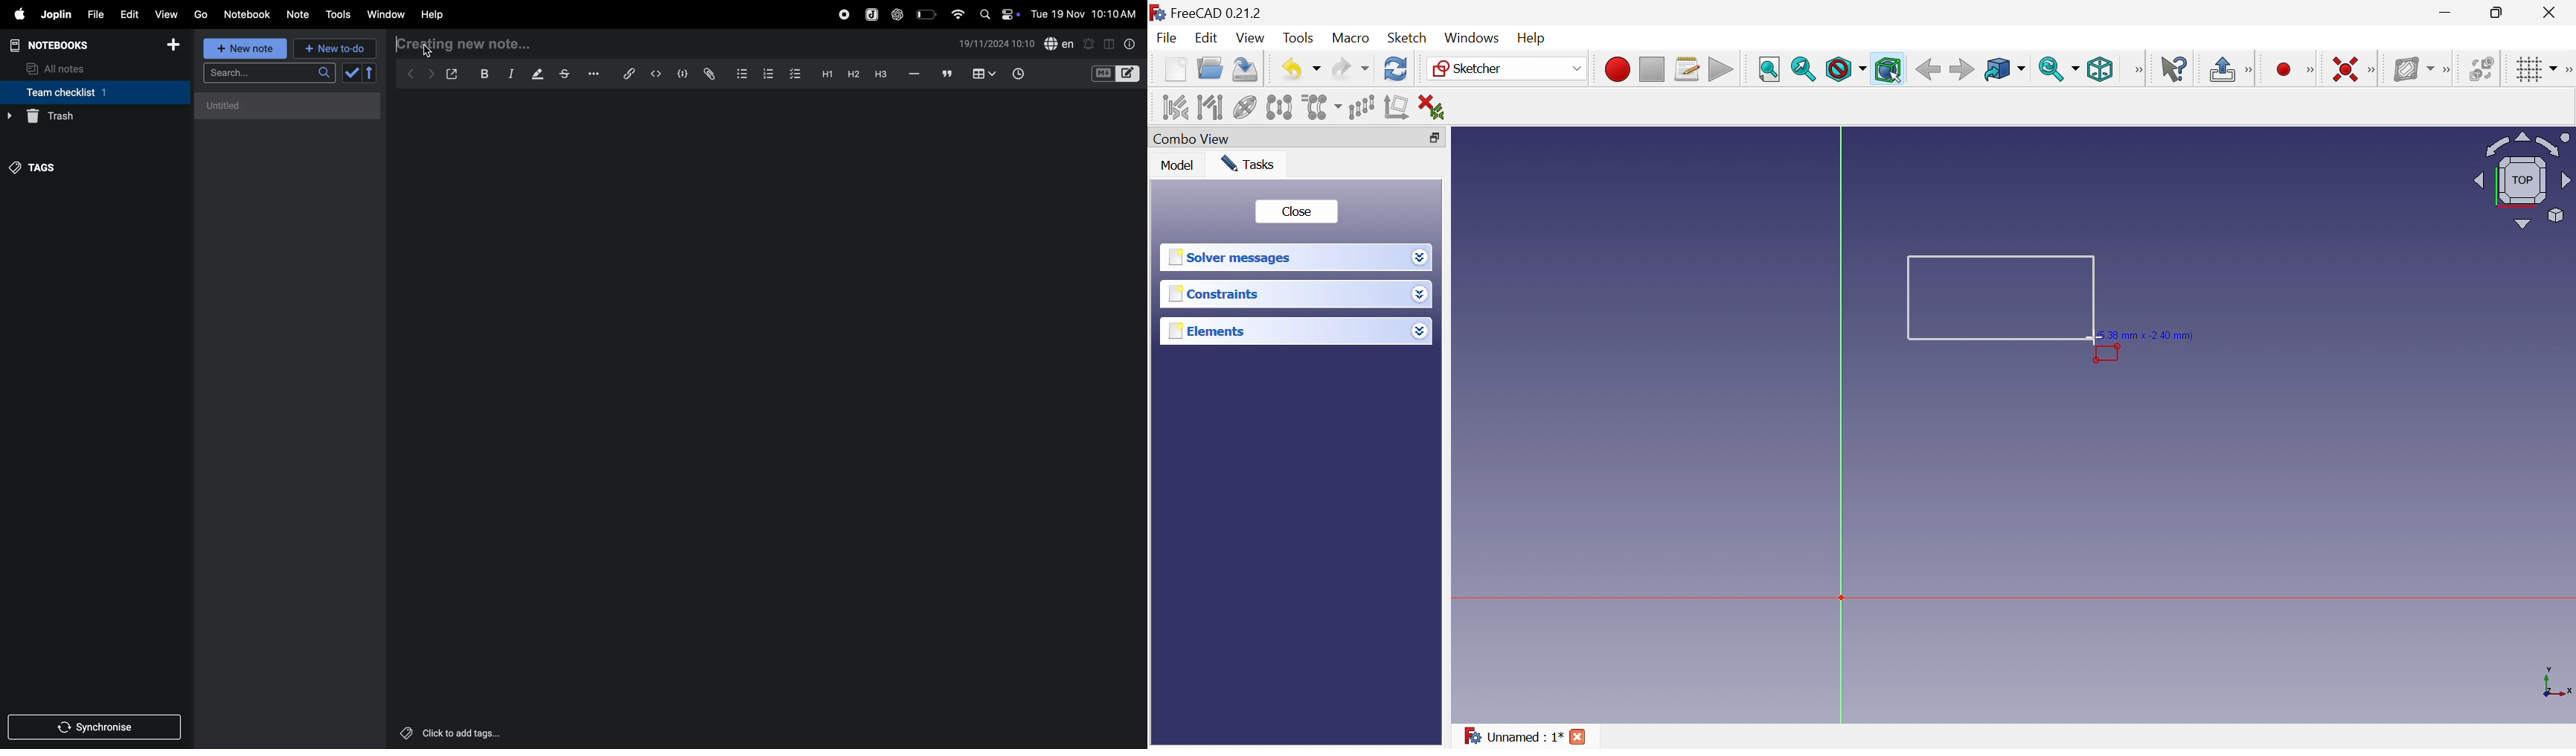 The height and width of the screenshot is (756, 2576). What do you see at coordinates (1175, 68) in the screenshot?
I see `New` at bounding box center [1175, 68].